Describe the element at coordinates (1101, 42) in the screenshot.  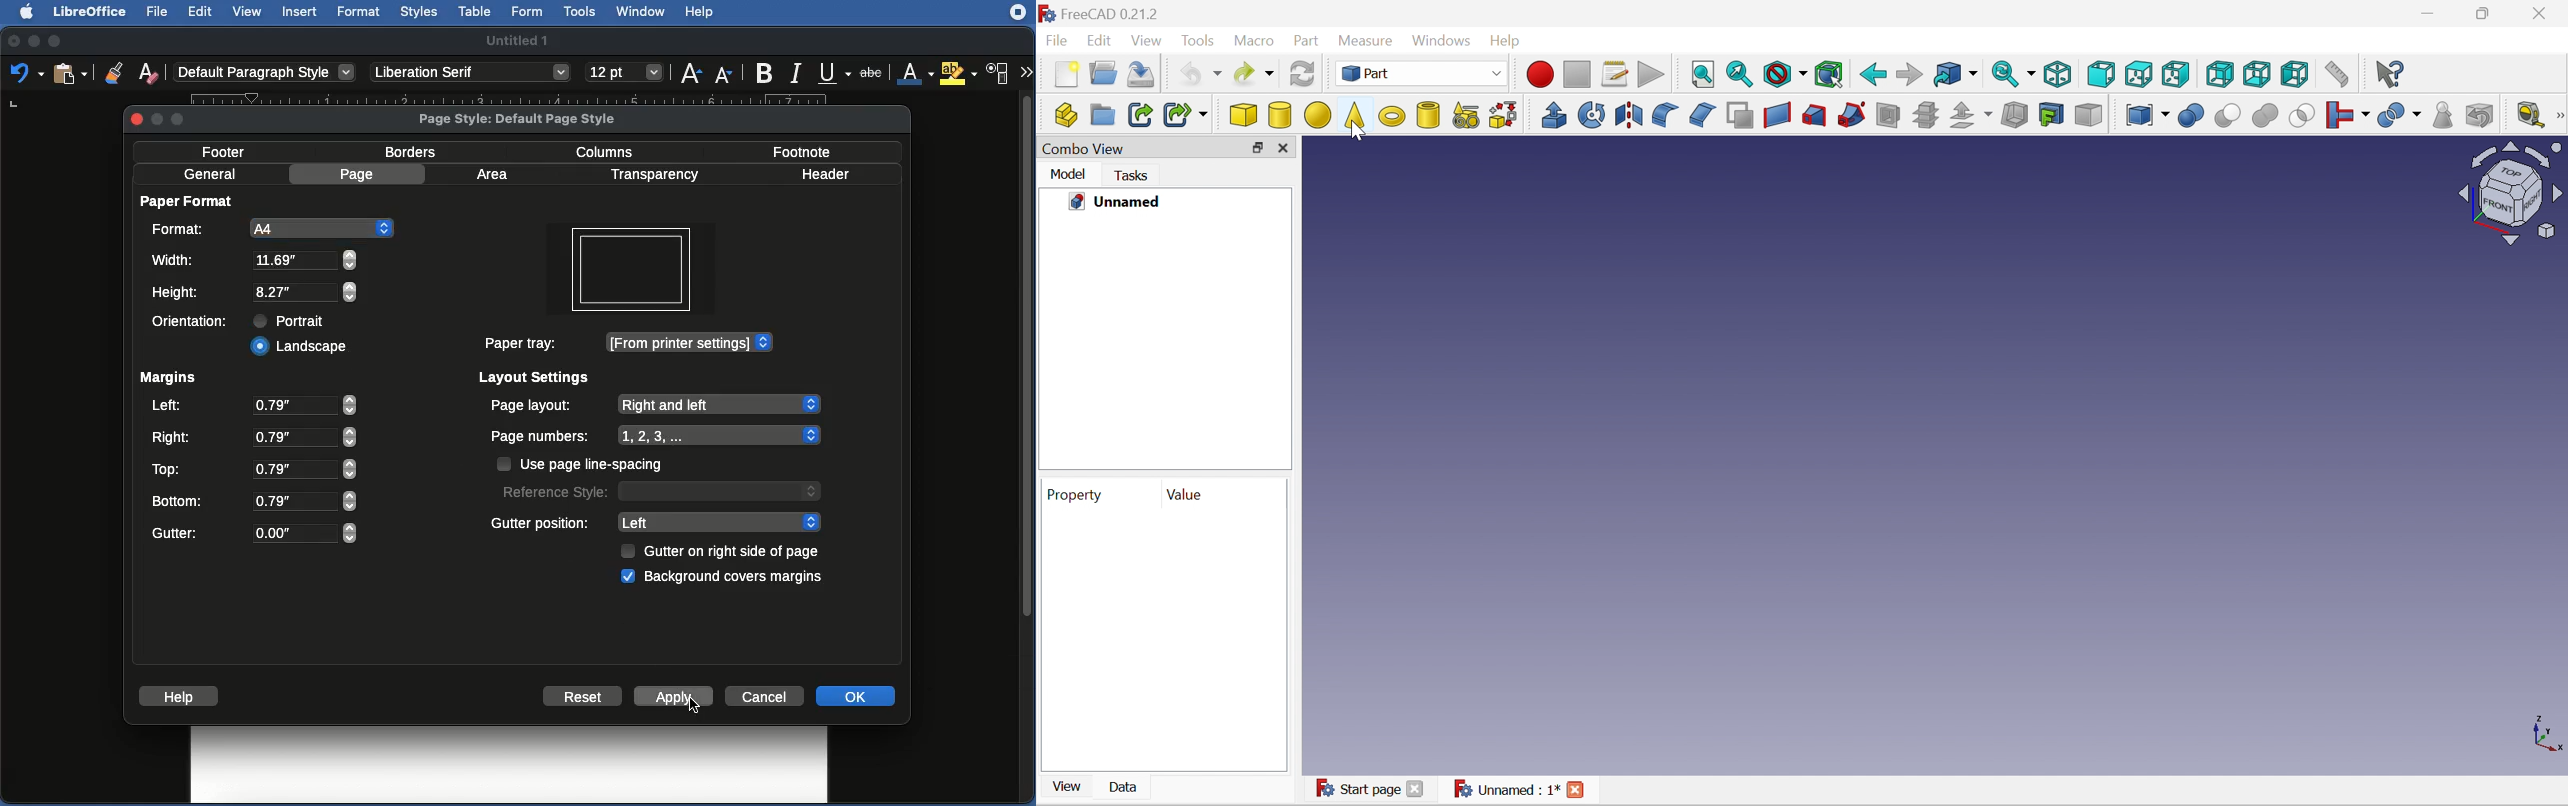
I see `Edit` at that location.